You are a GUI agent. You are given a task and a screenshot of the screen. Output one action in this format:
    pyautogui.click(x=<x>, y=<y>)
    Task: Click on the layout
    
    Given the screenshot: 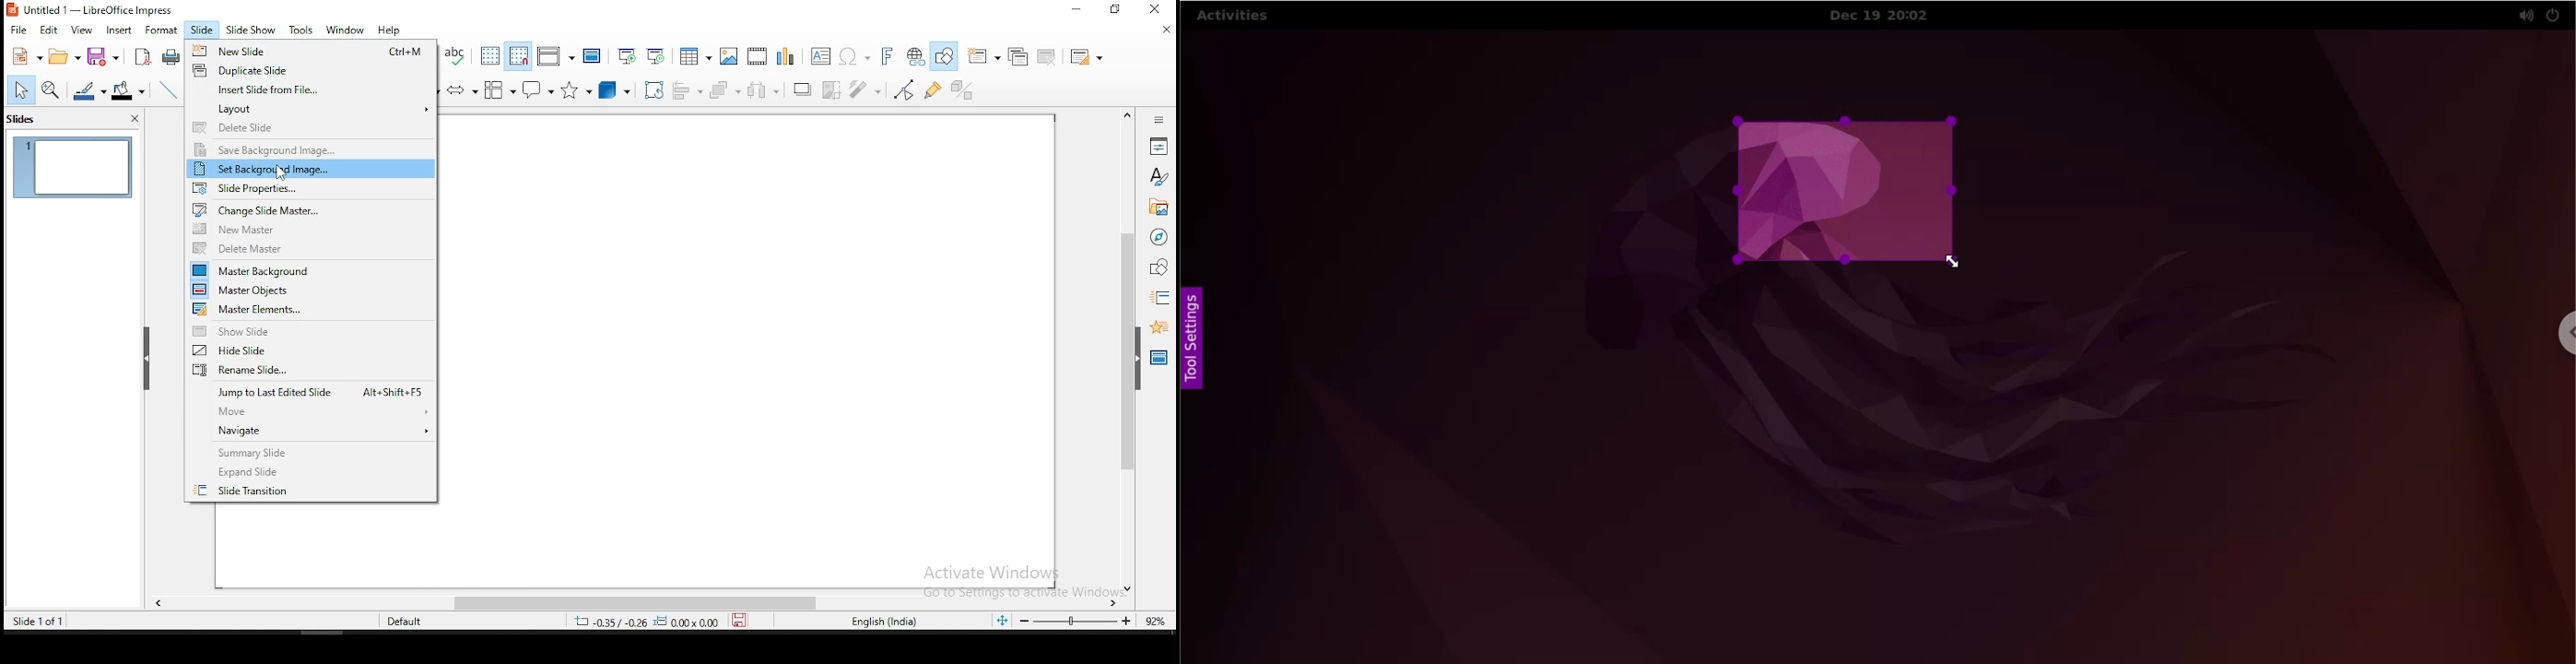 What is the action you would take?
    pyautogui.click(x=308, y=109)
    